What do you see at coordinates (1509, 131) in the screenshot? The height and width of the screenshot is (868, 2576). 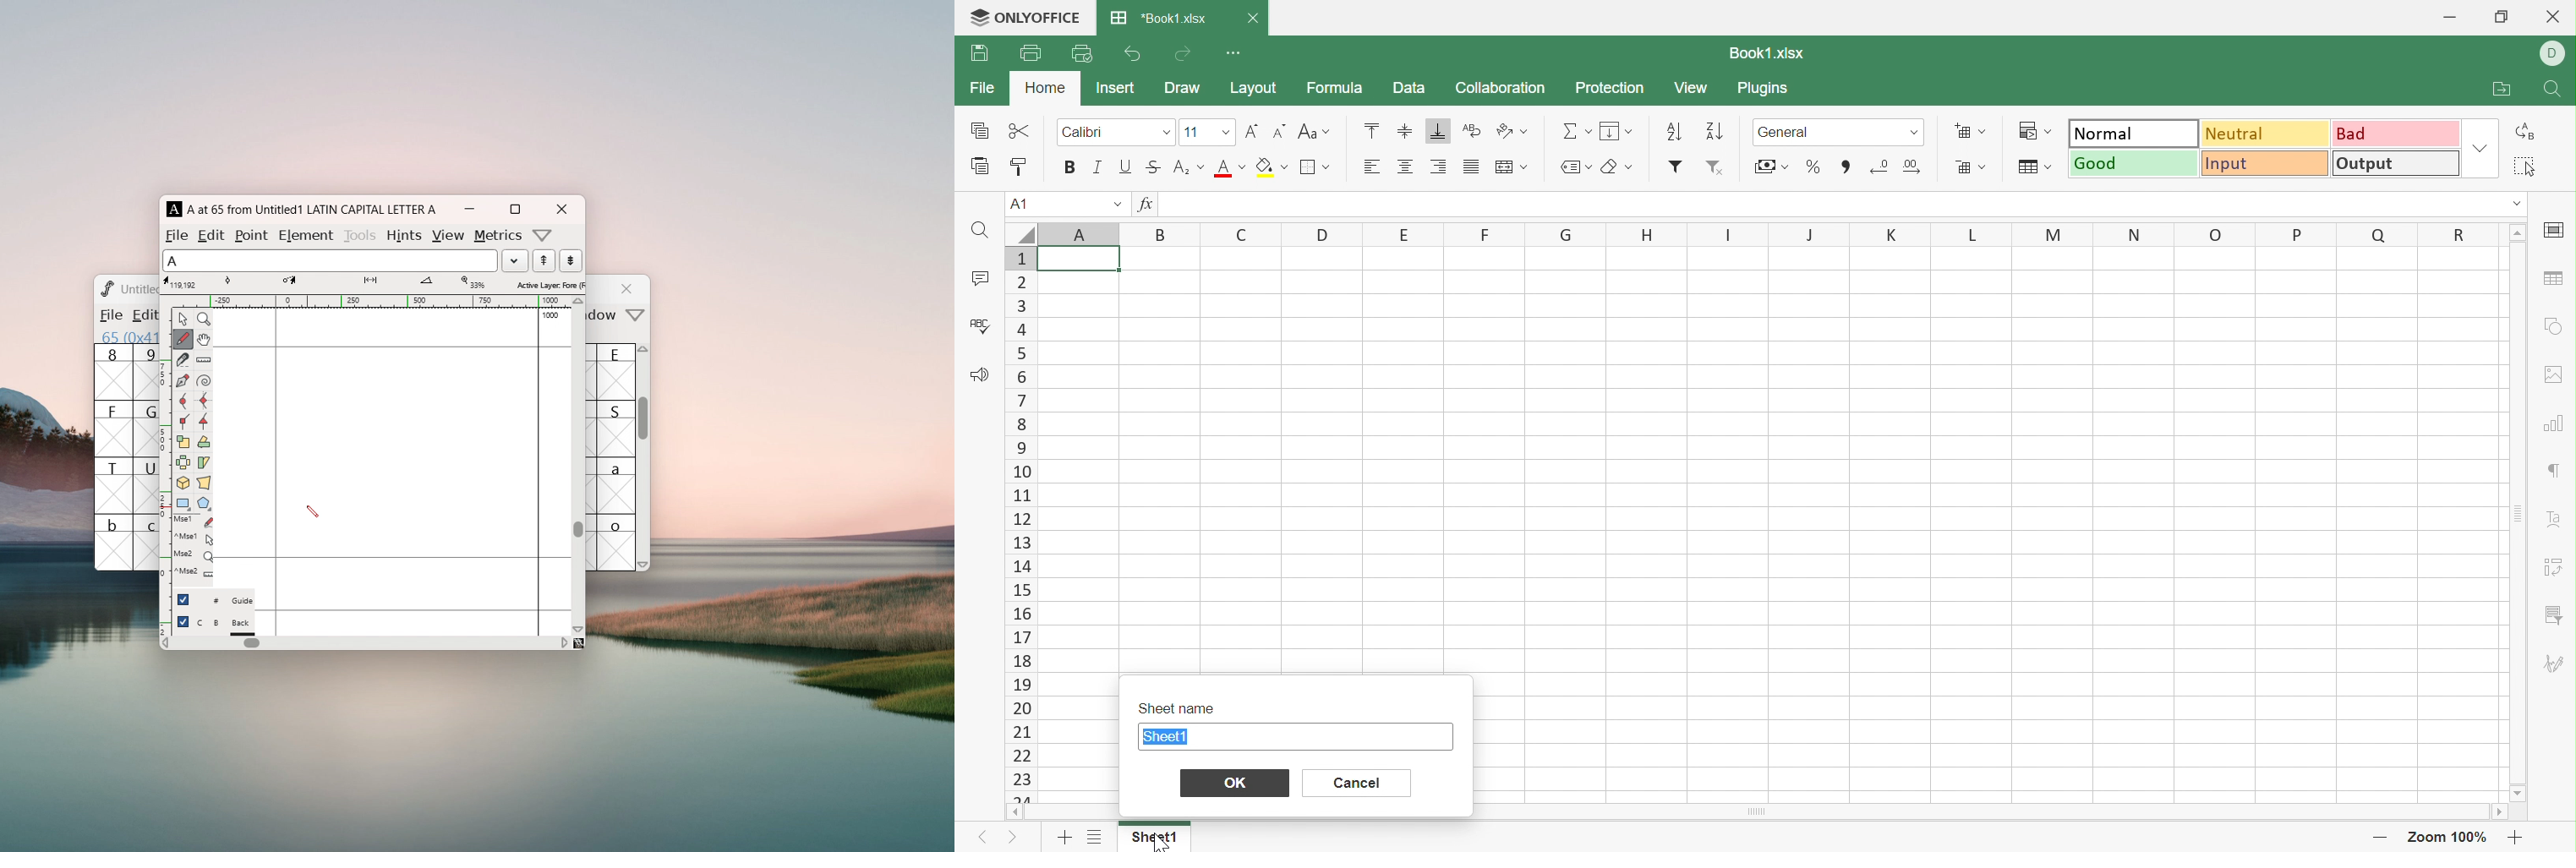 I see `Orientation` at bounding box center [1509, 131].